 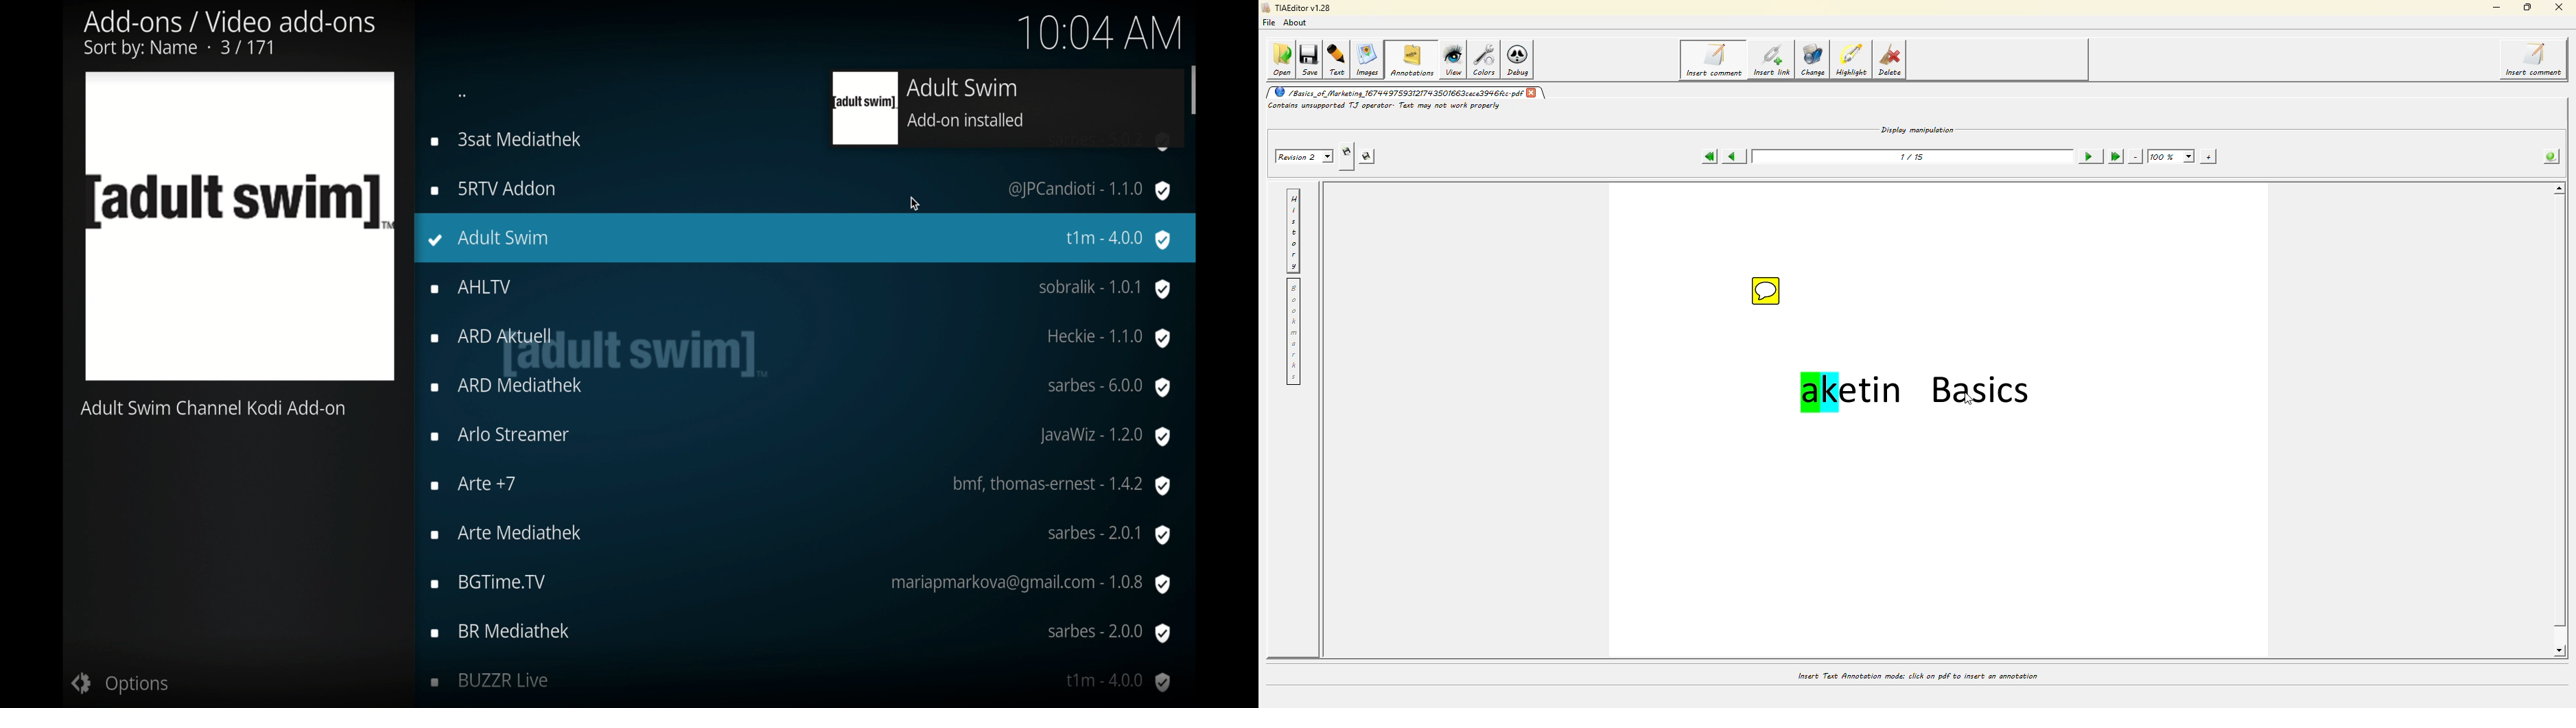 I want to click on arte, so click(x=803, y=535).